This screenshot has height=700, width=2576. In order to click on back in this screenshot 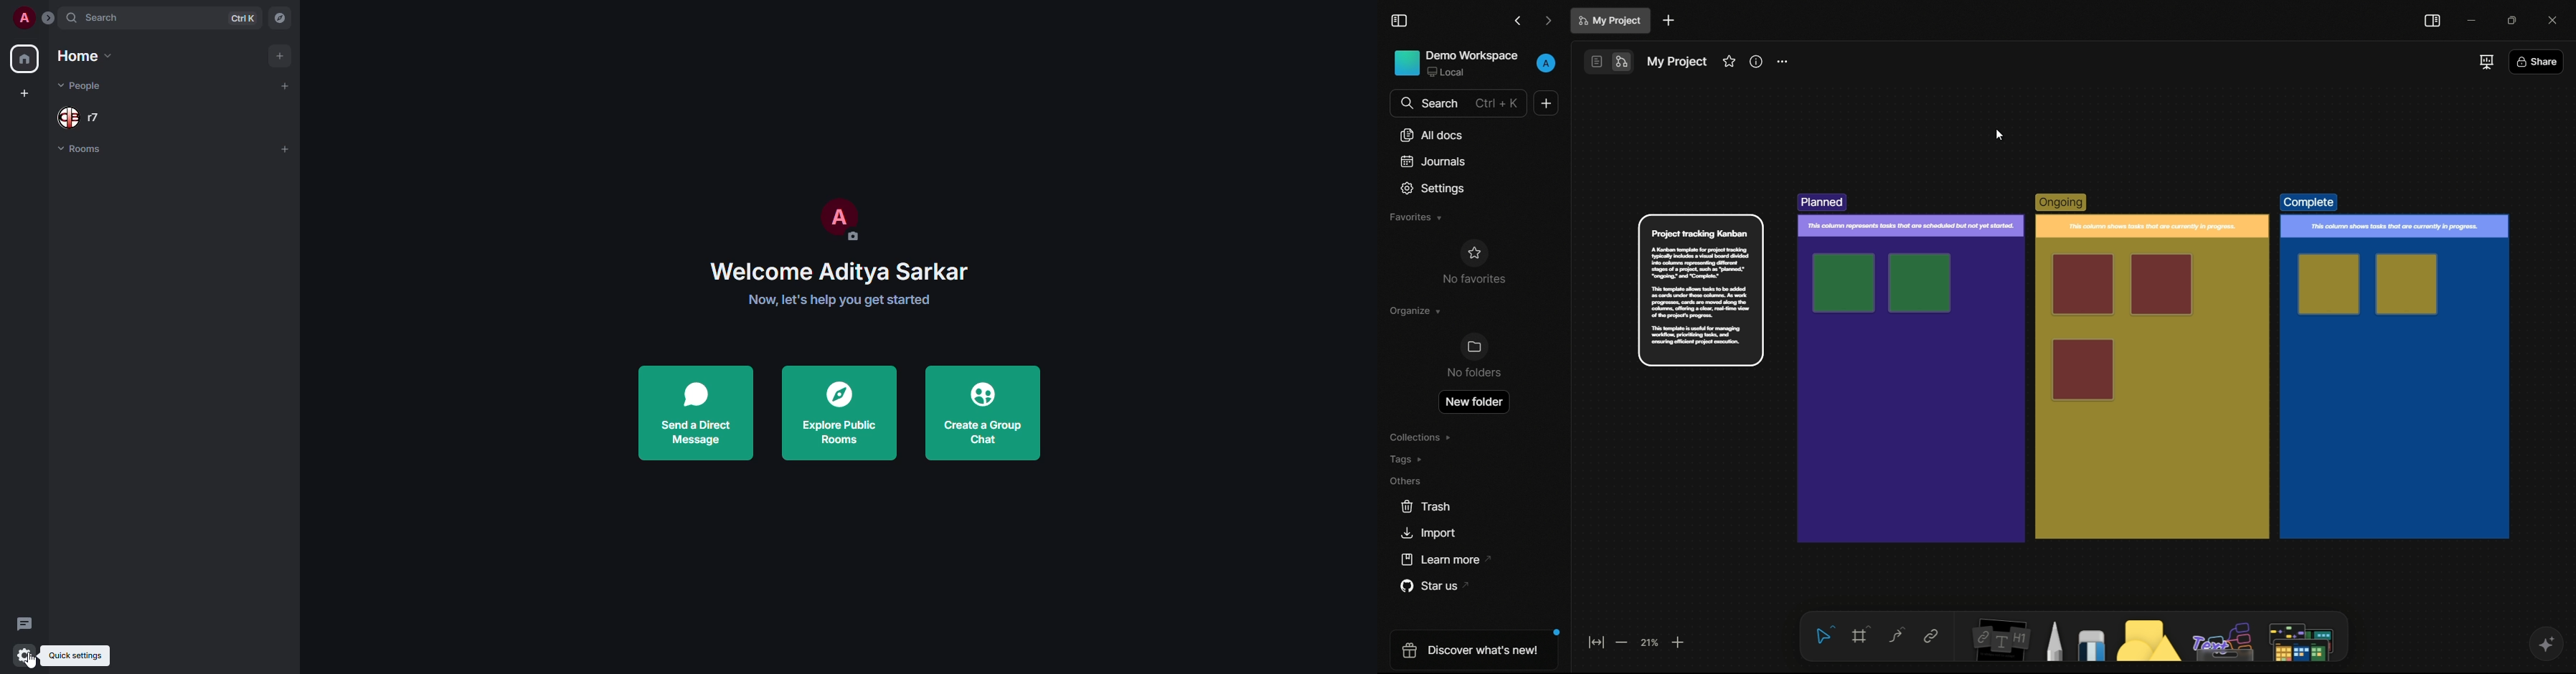, I will do `click(1518, 21)`.